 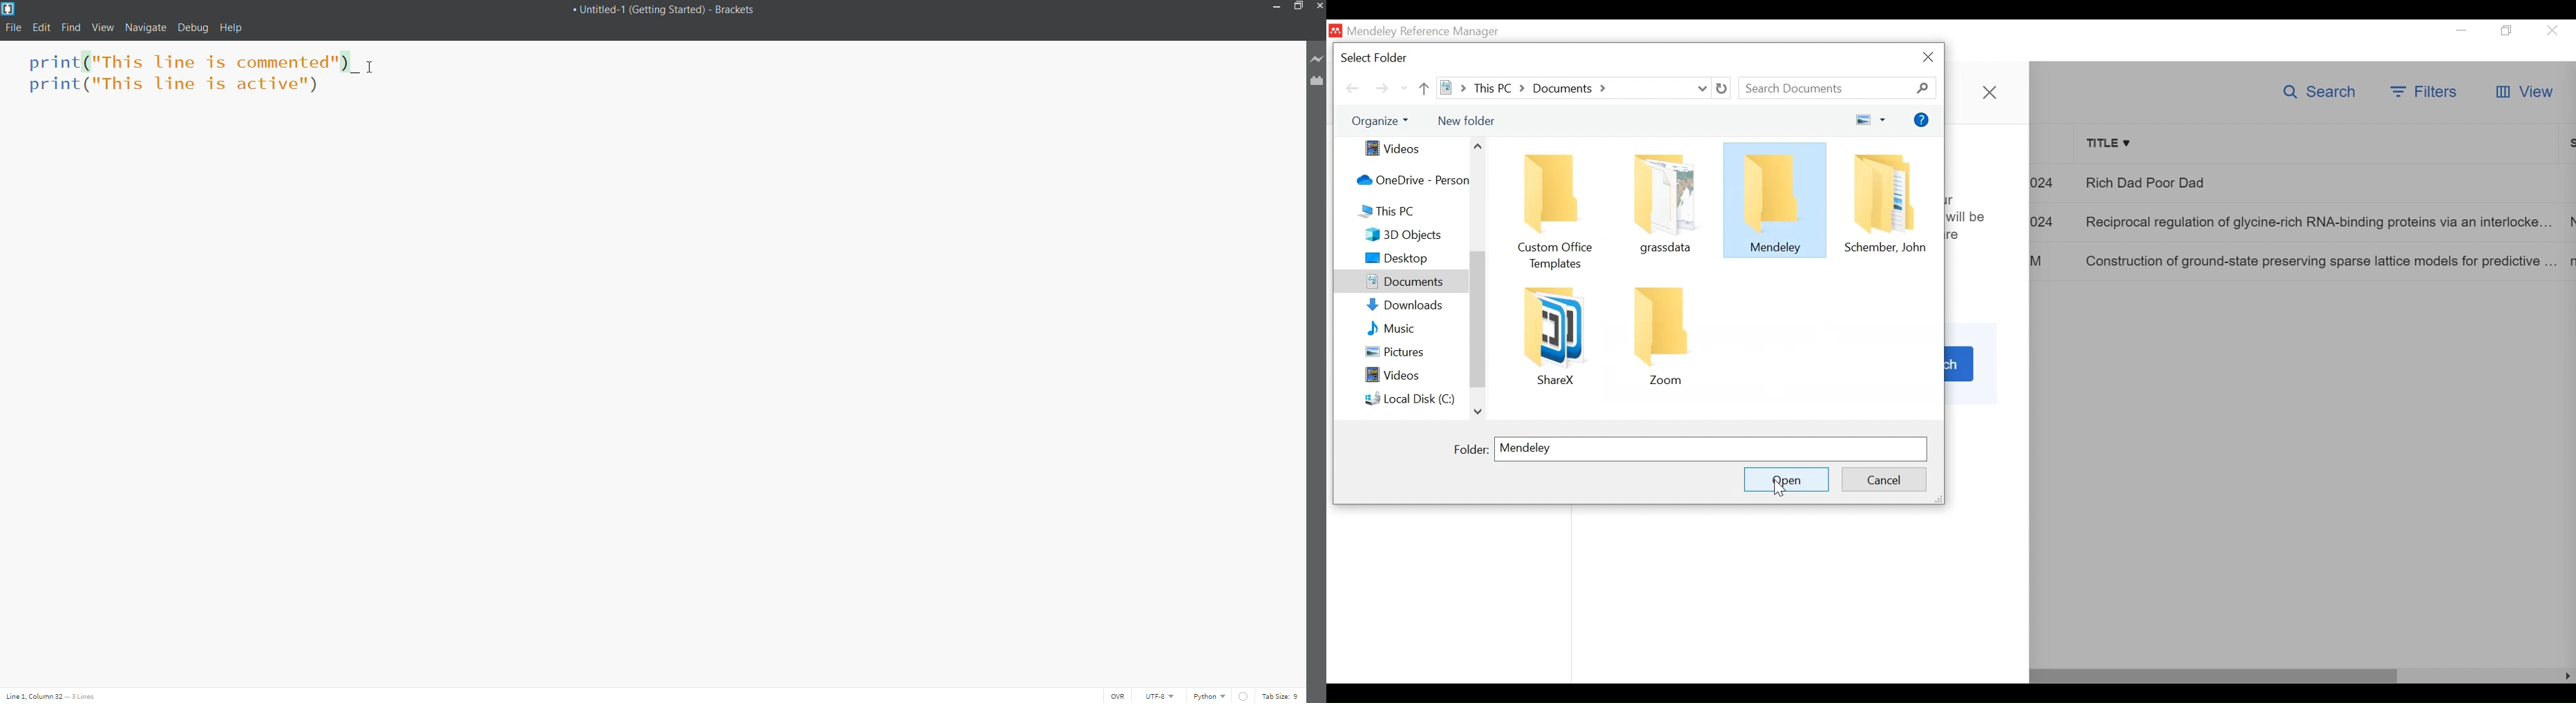 I want to click on Downloads, so click(x=1414, y=305).